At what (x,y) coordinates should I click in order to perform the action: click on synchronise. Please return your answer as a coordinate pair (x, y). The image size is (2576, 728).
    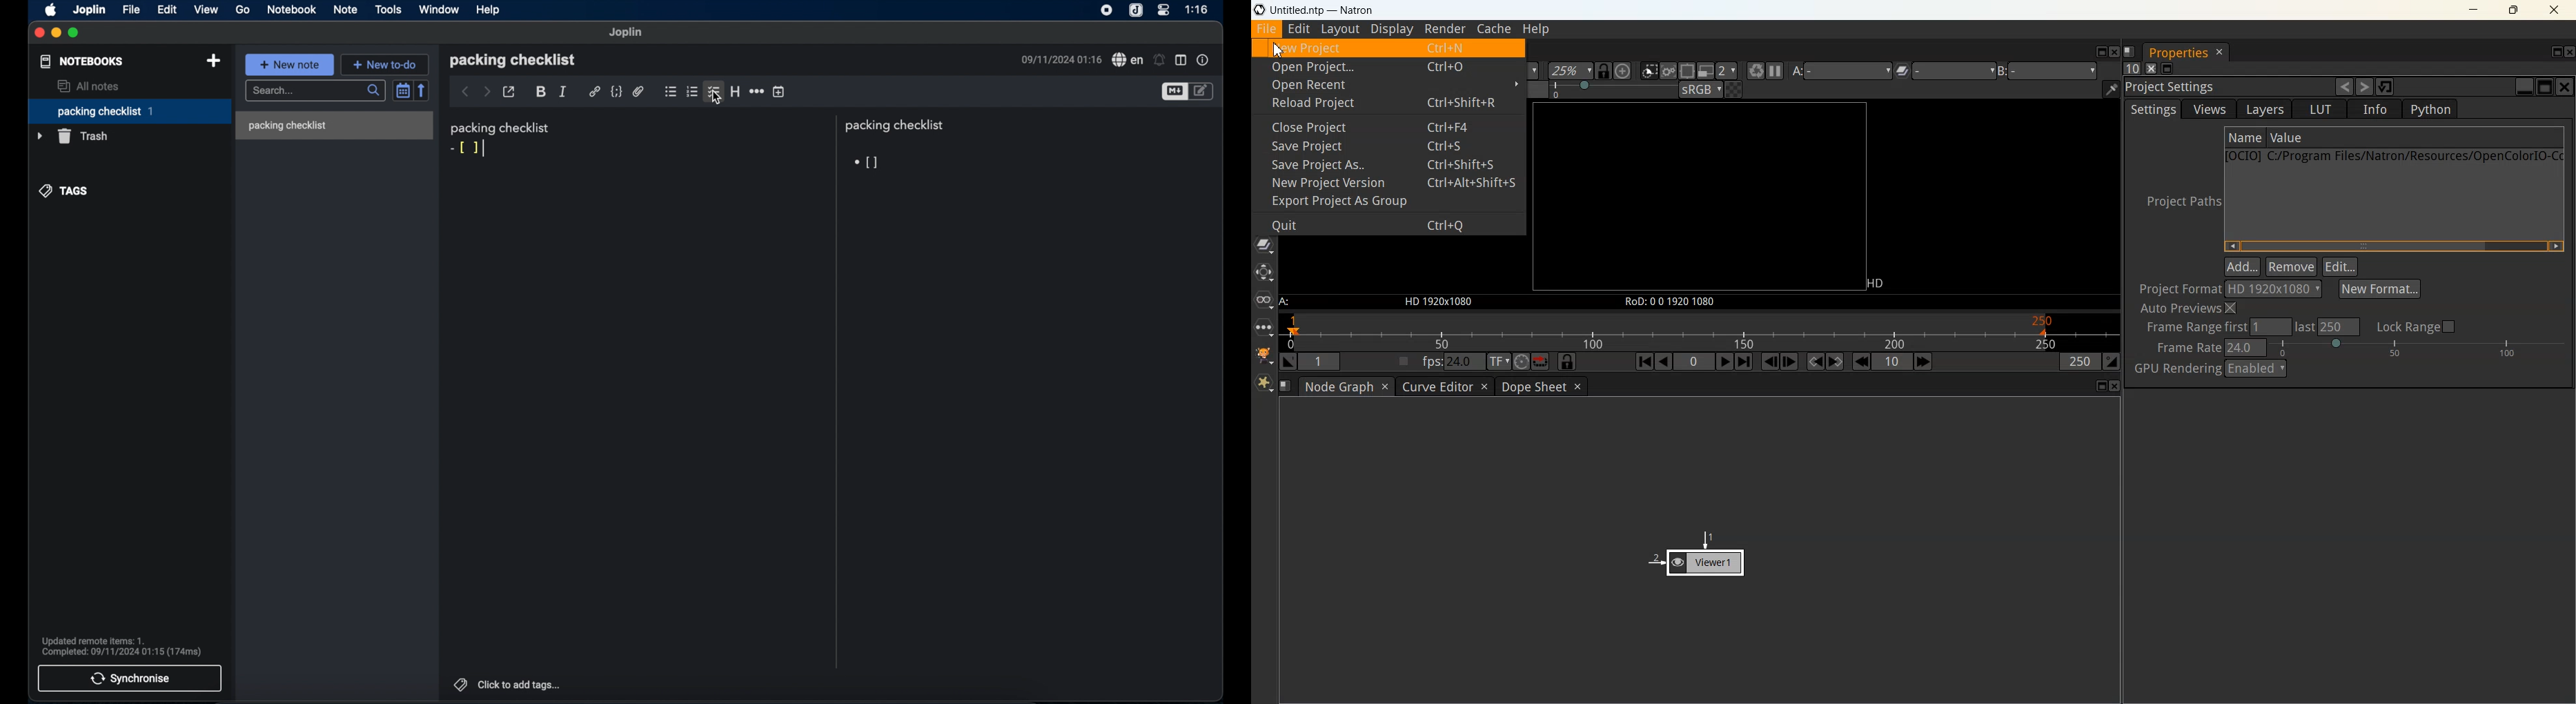
    Looking at the image, I should click on (129, 679).